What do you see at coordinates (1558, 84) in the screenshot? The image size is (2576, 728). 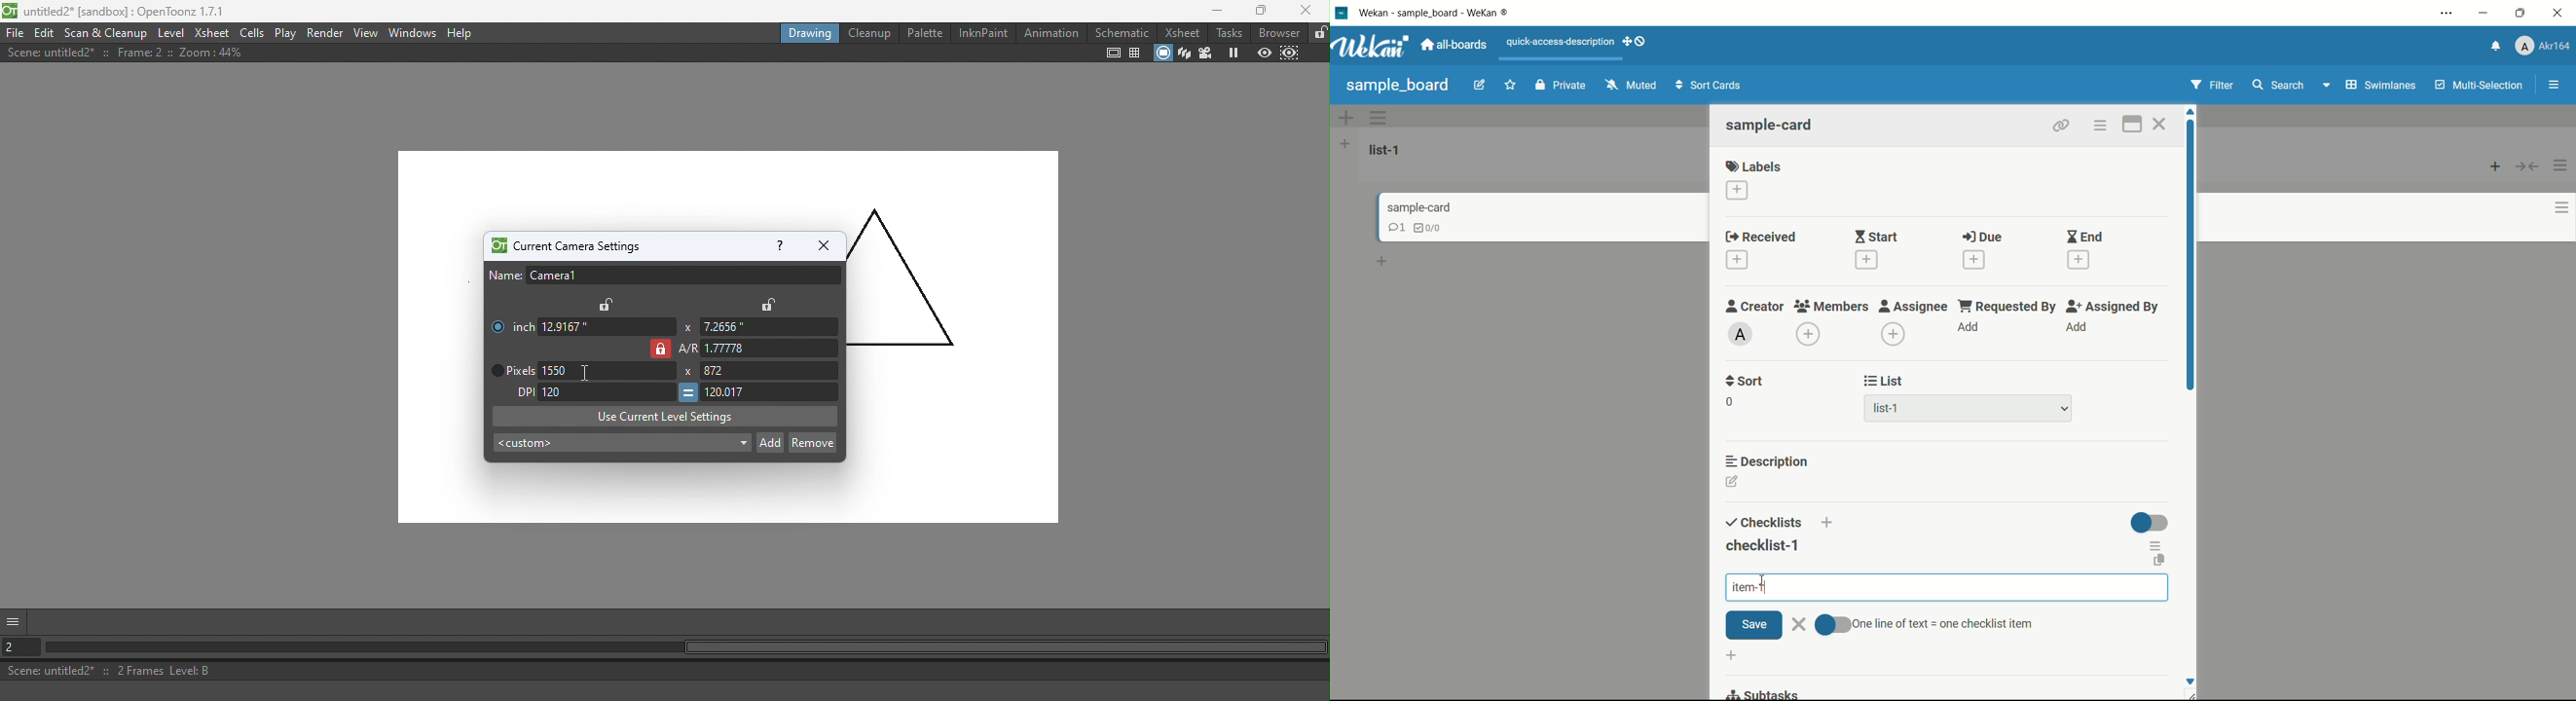 I see `Private` at bounding box center [1558, 84].